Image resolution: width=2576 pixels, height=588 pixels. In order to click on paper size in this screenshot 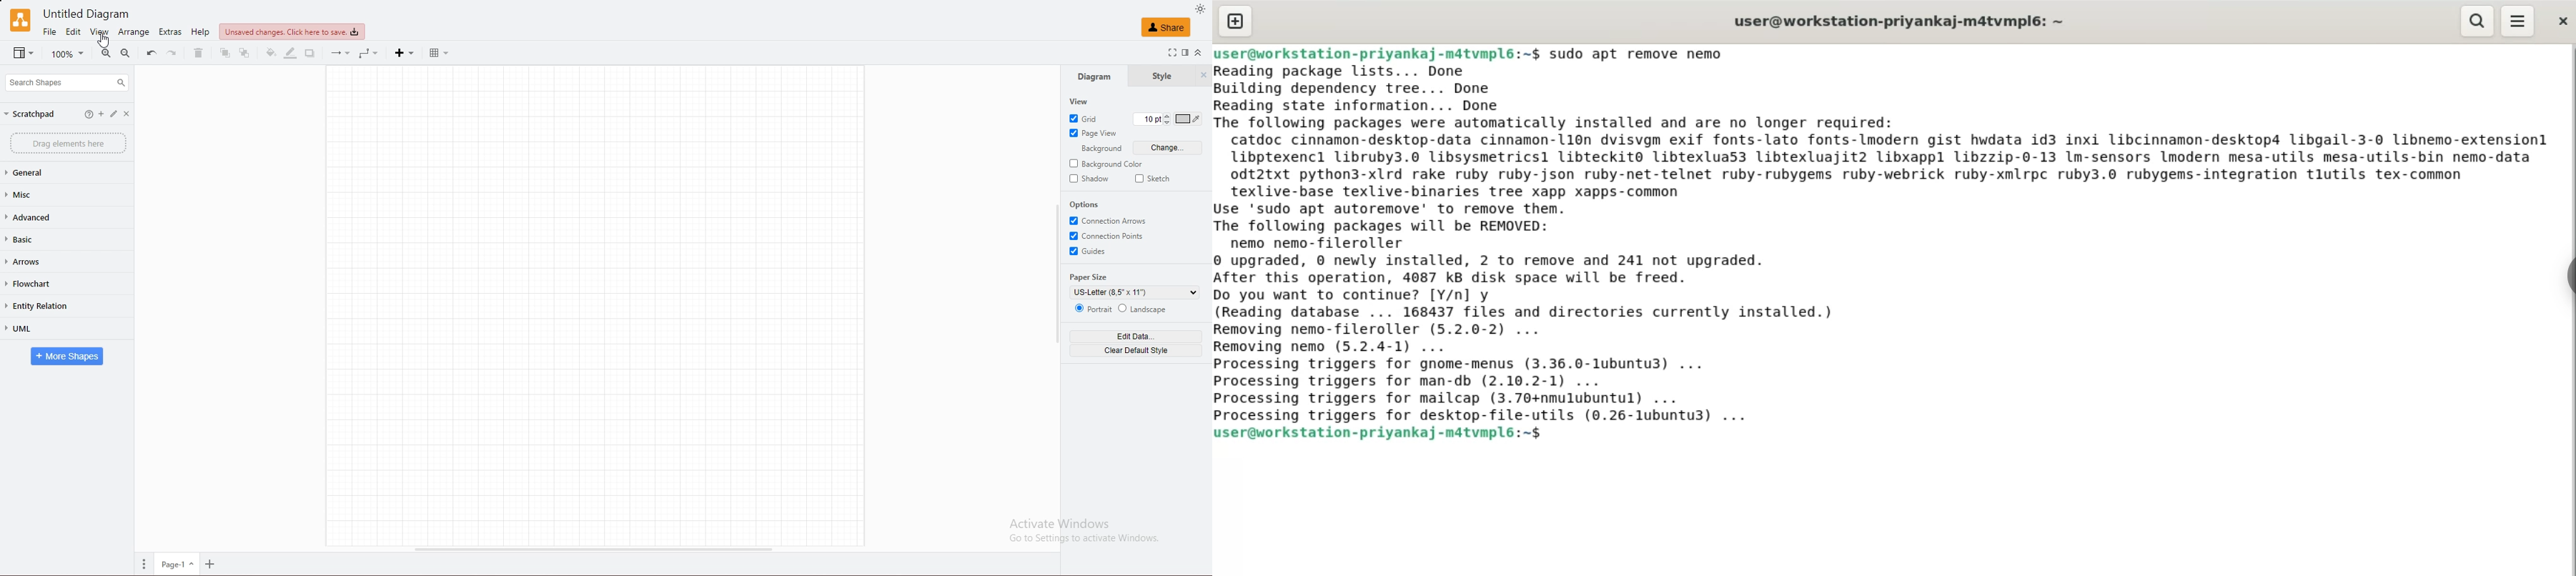, I will do `click(1092, 277)`.